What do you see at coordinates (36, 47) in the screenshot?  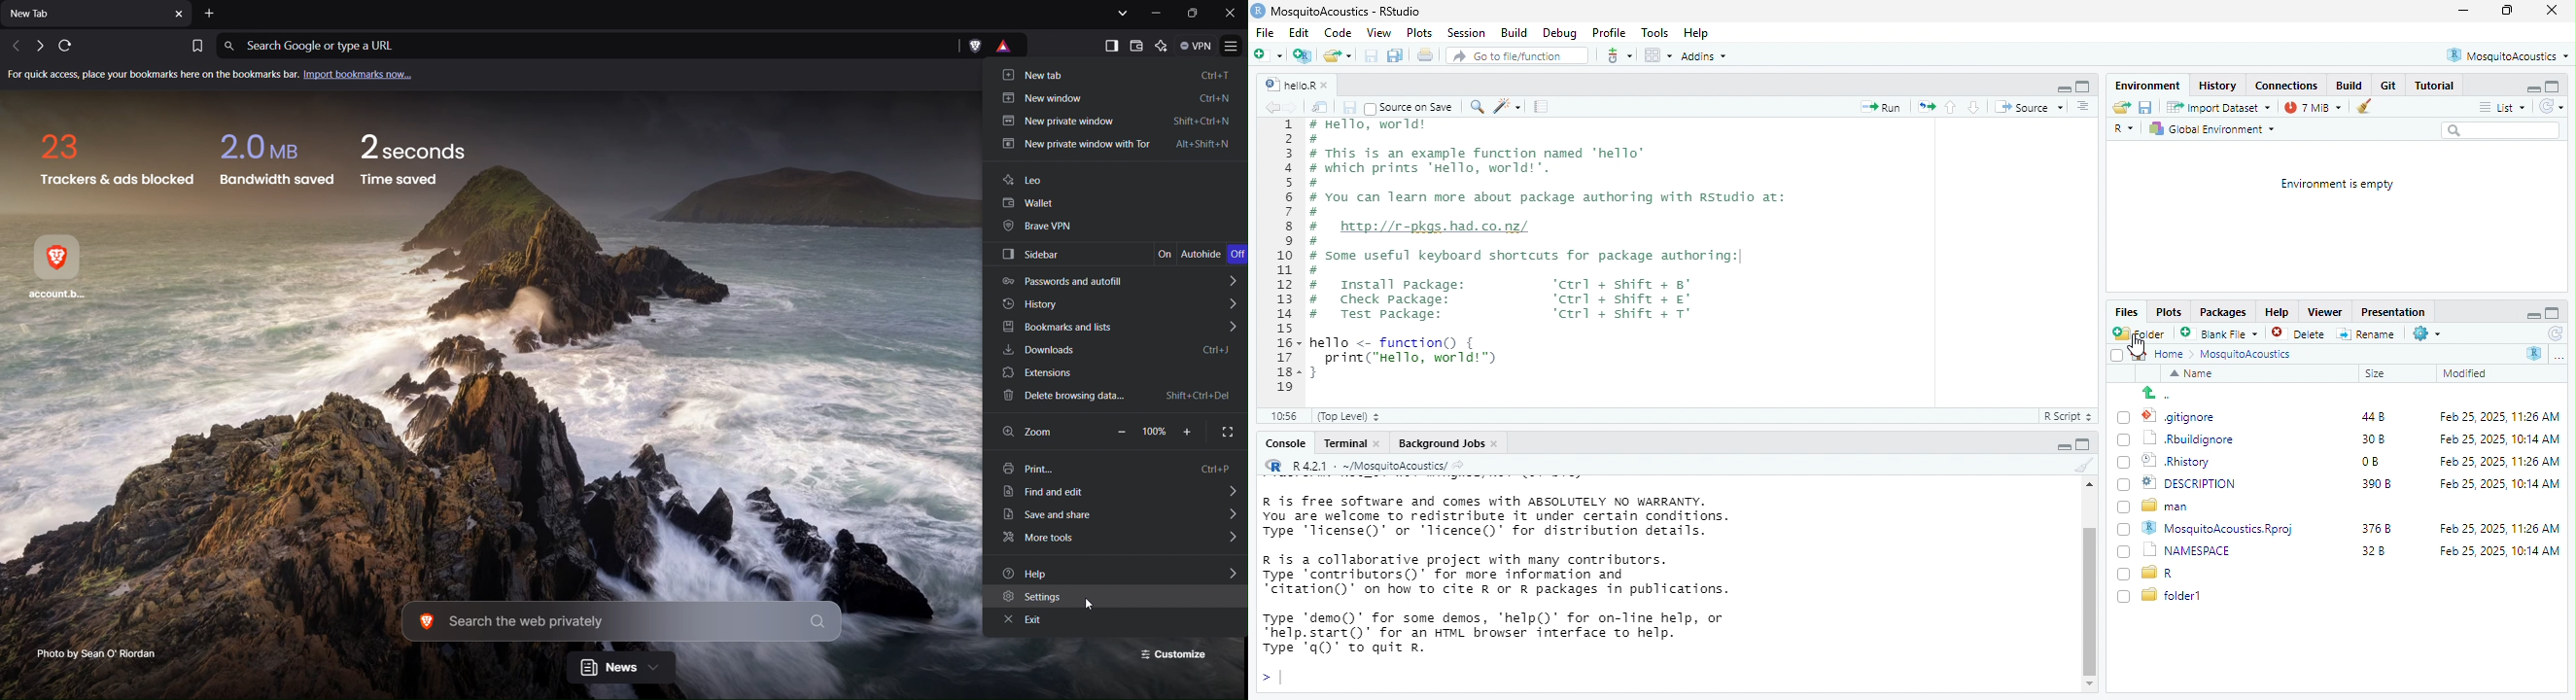 I see `Next` at bounding box center [36, 47].